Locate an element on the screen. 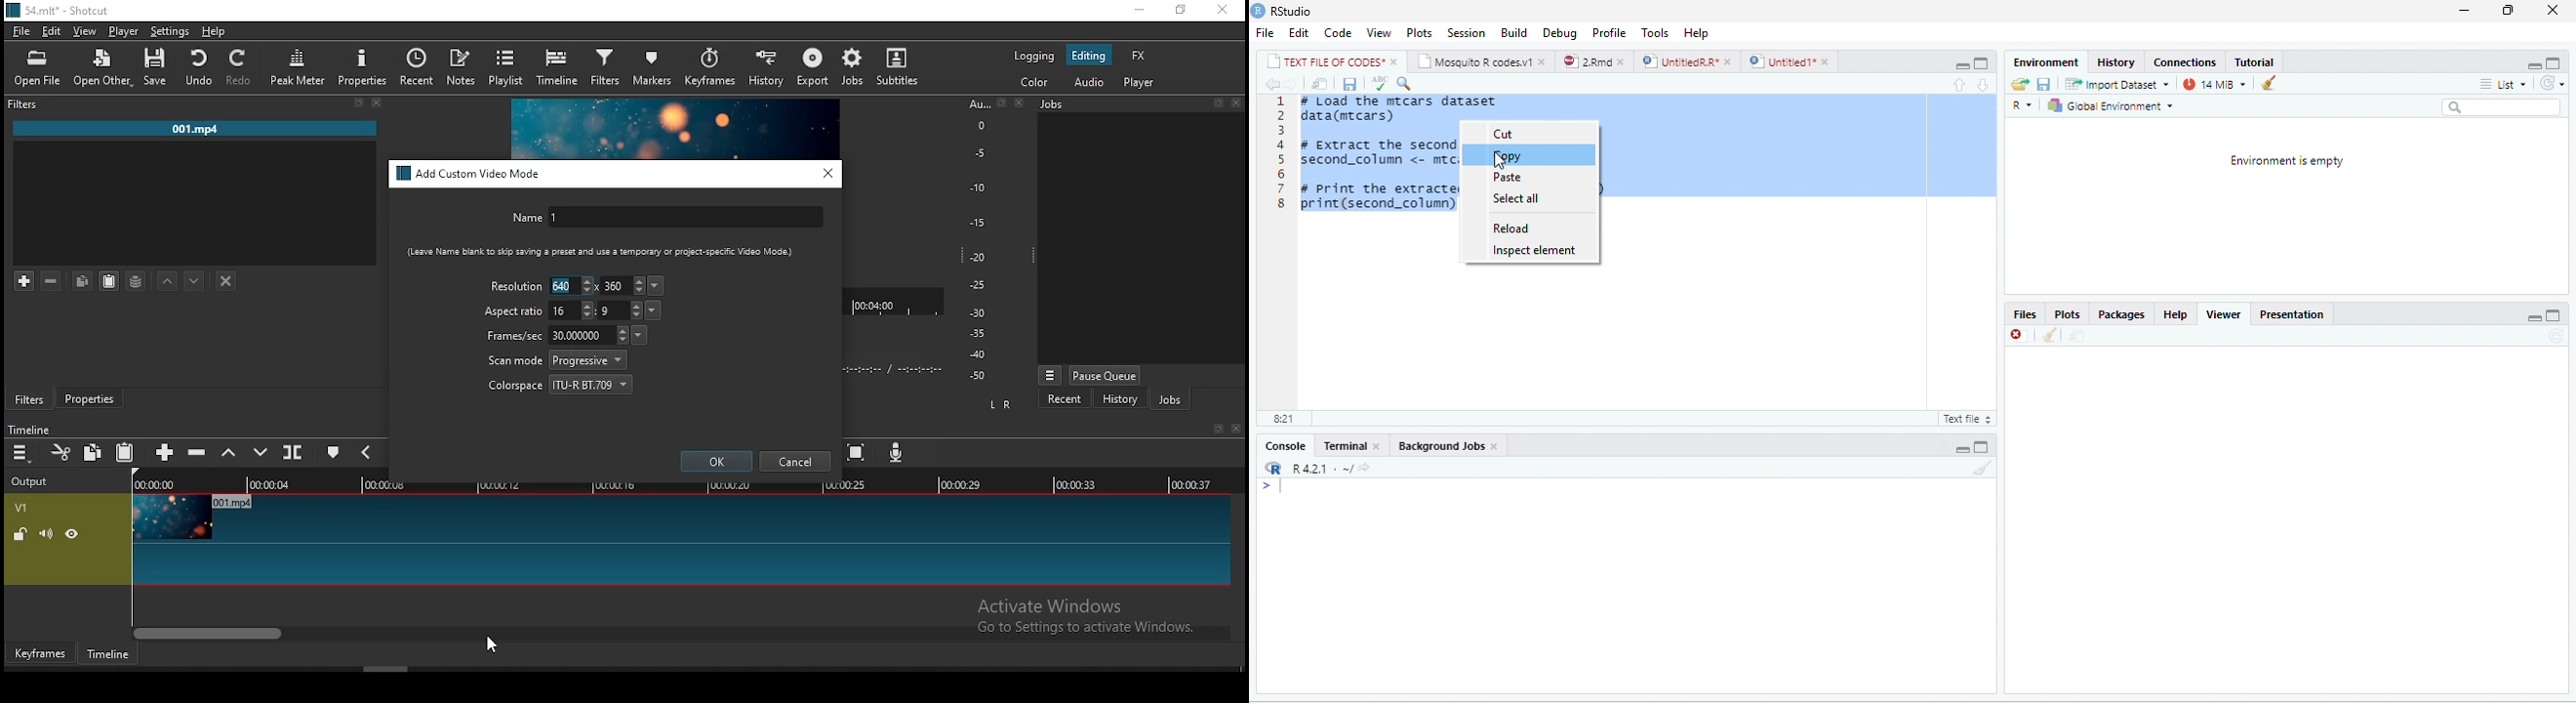 The image size is (2576, 728). 8:21 is located at coordinates (1281, 420).